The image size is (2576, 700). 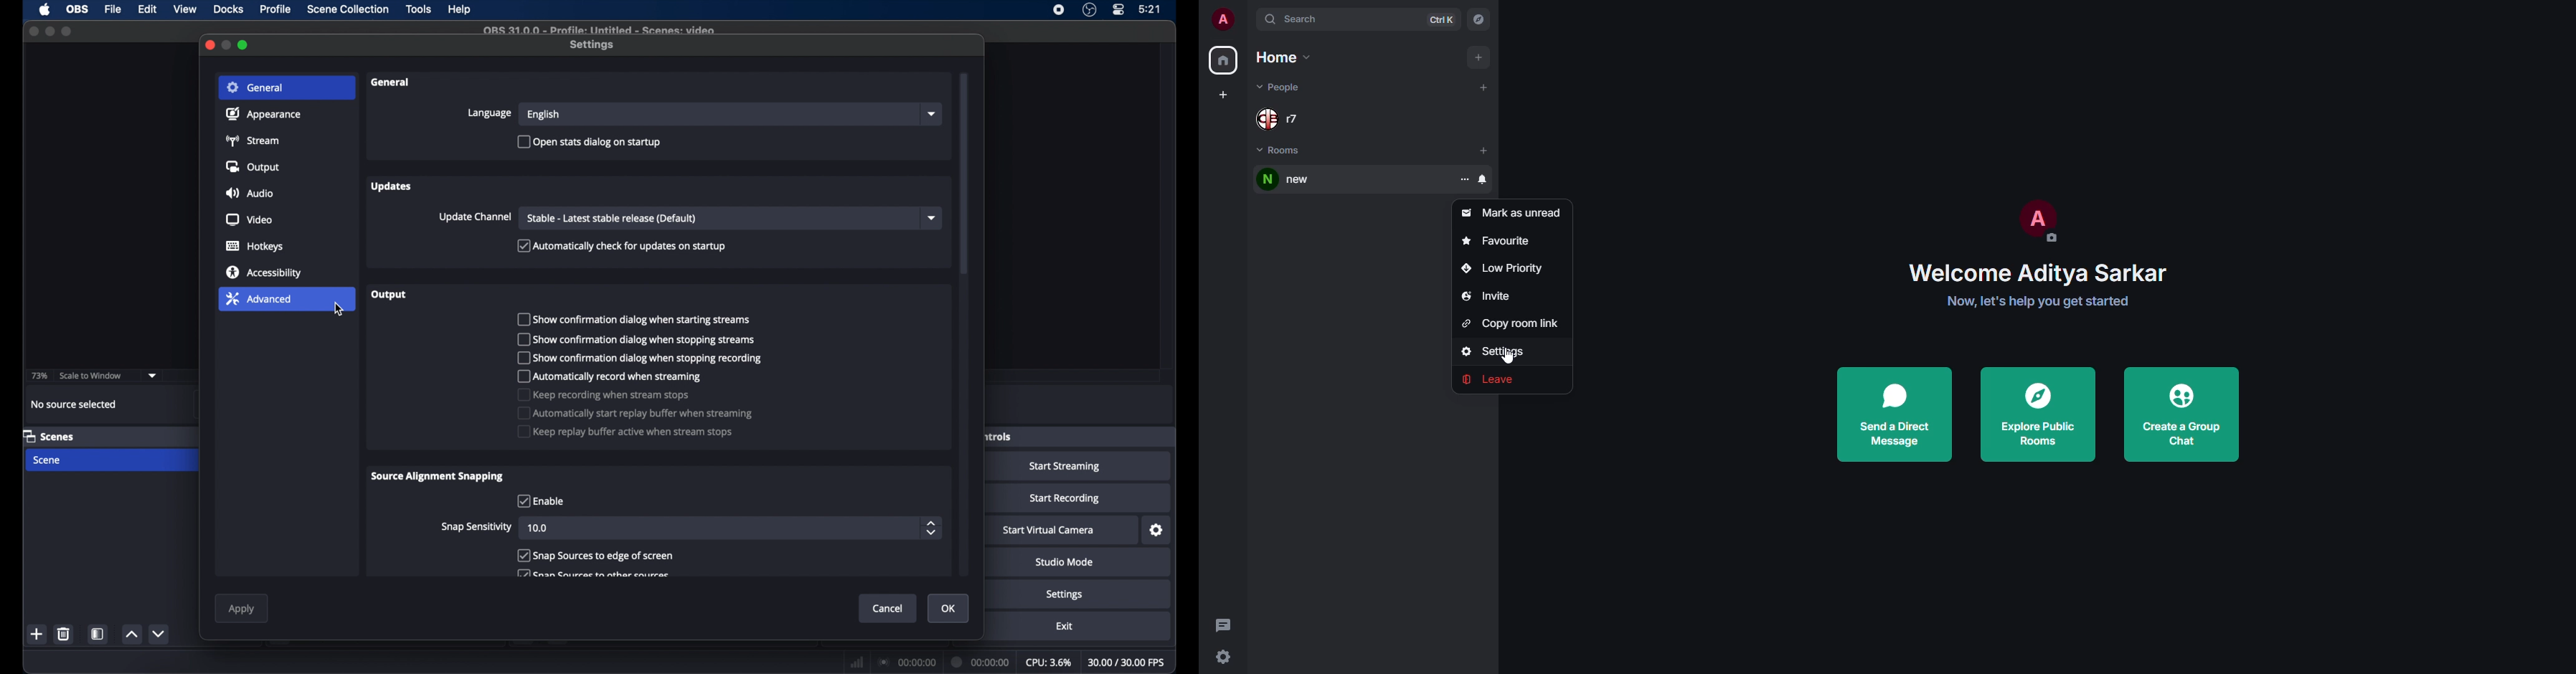 What do you see at coordinates (1466, 179) in the screenshot?
I see `room options` at bounding box center [1466, 179].